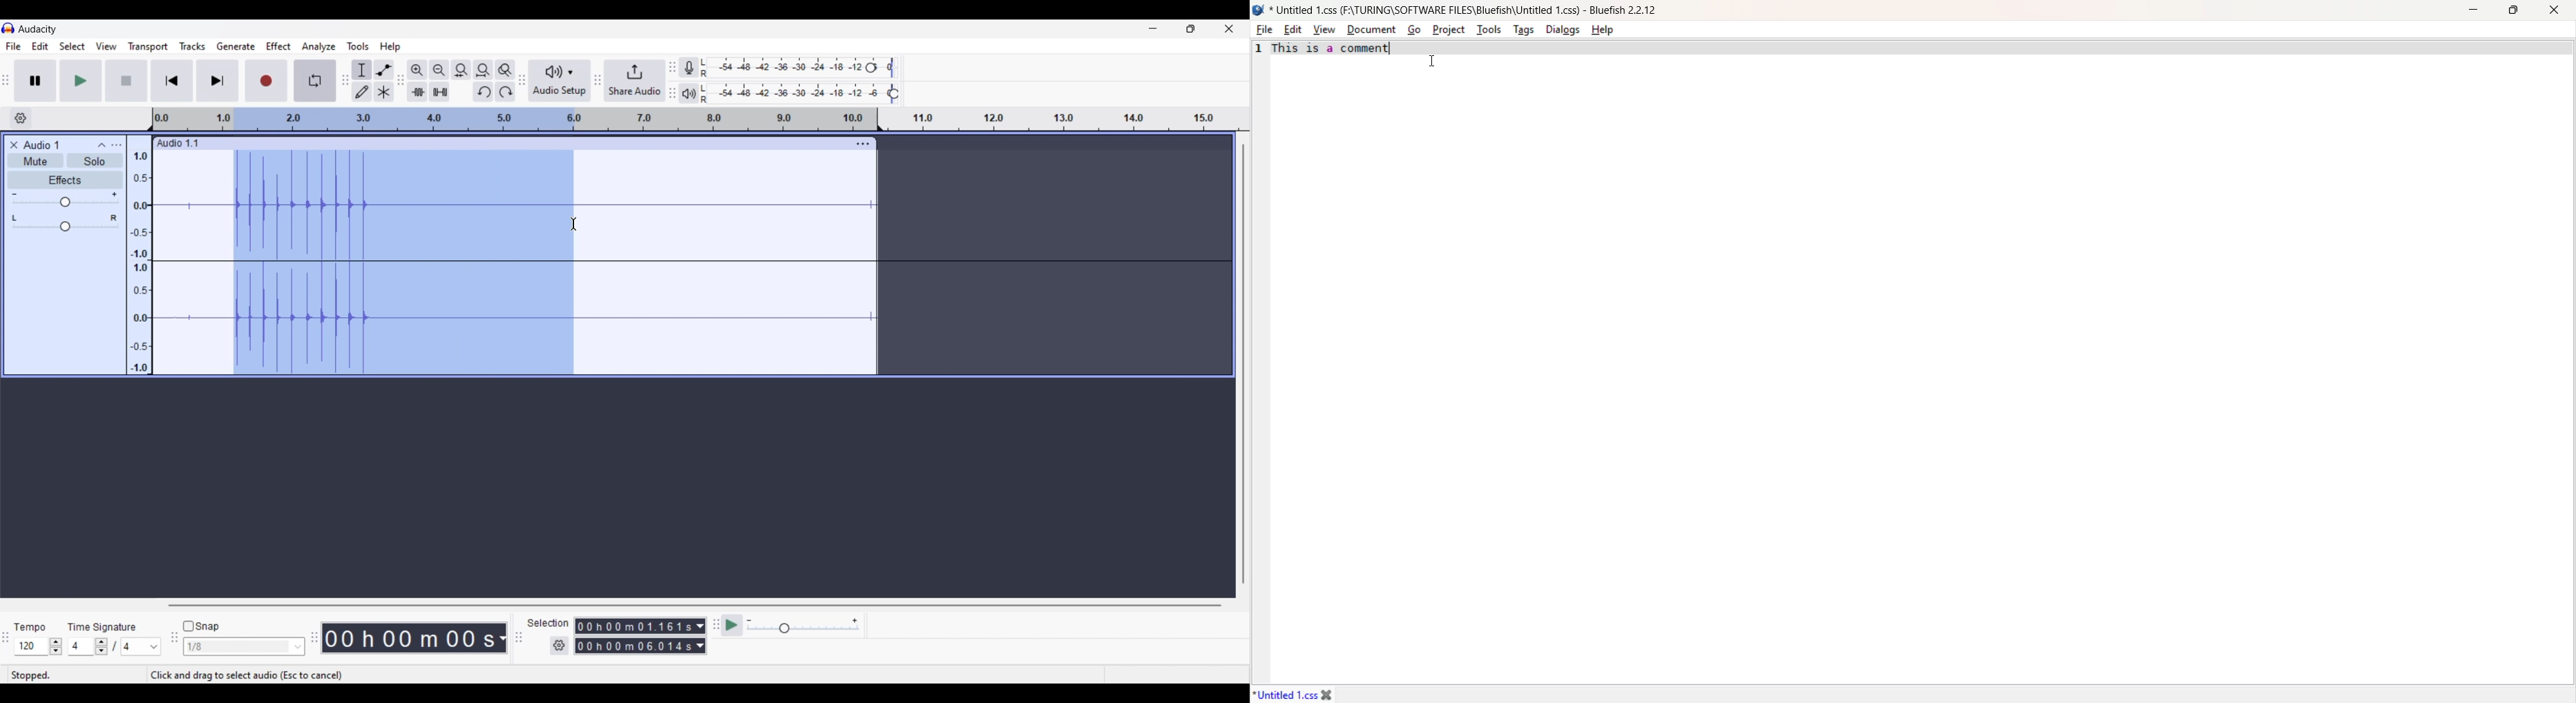  What do you see at coordinates (21, 118) in the screenshot?
I see `Timeline options` at bounding box center [21, 118].